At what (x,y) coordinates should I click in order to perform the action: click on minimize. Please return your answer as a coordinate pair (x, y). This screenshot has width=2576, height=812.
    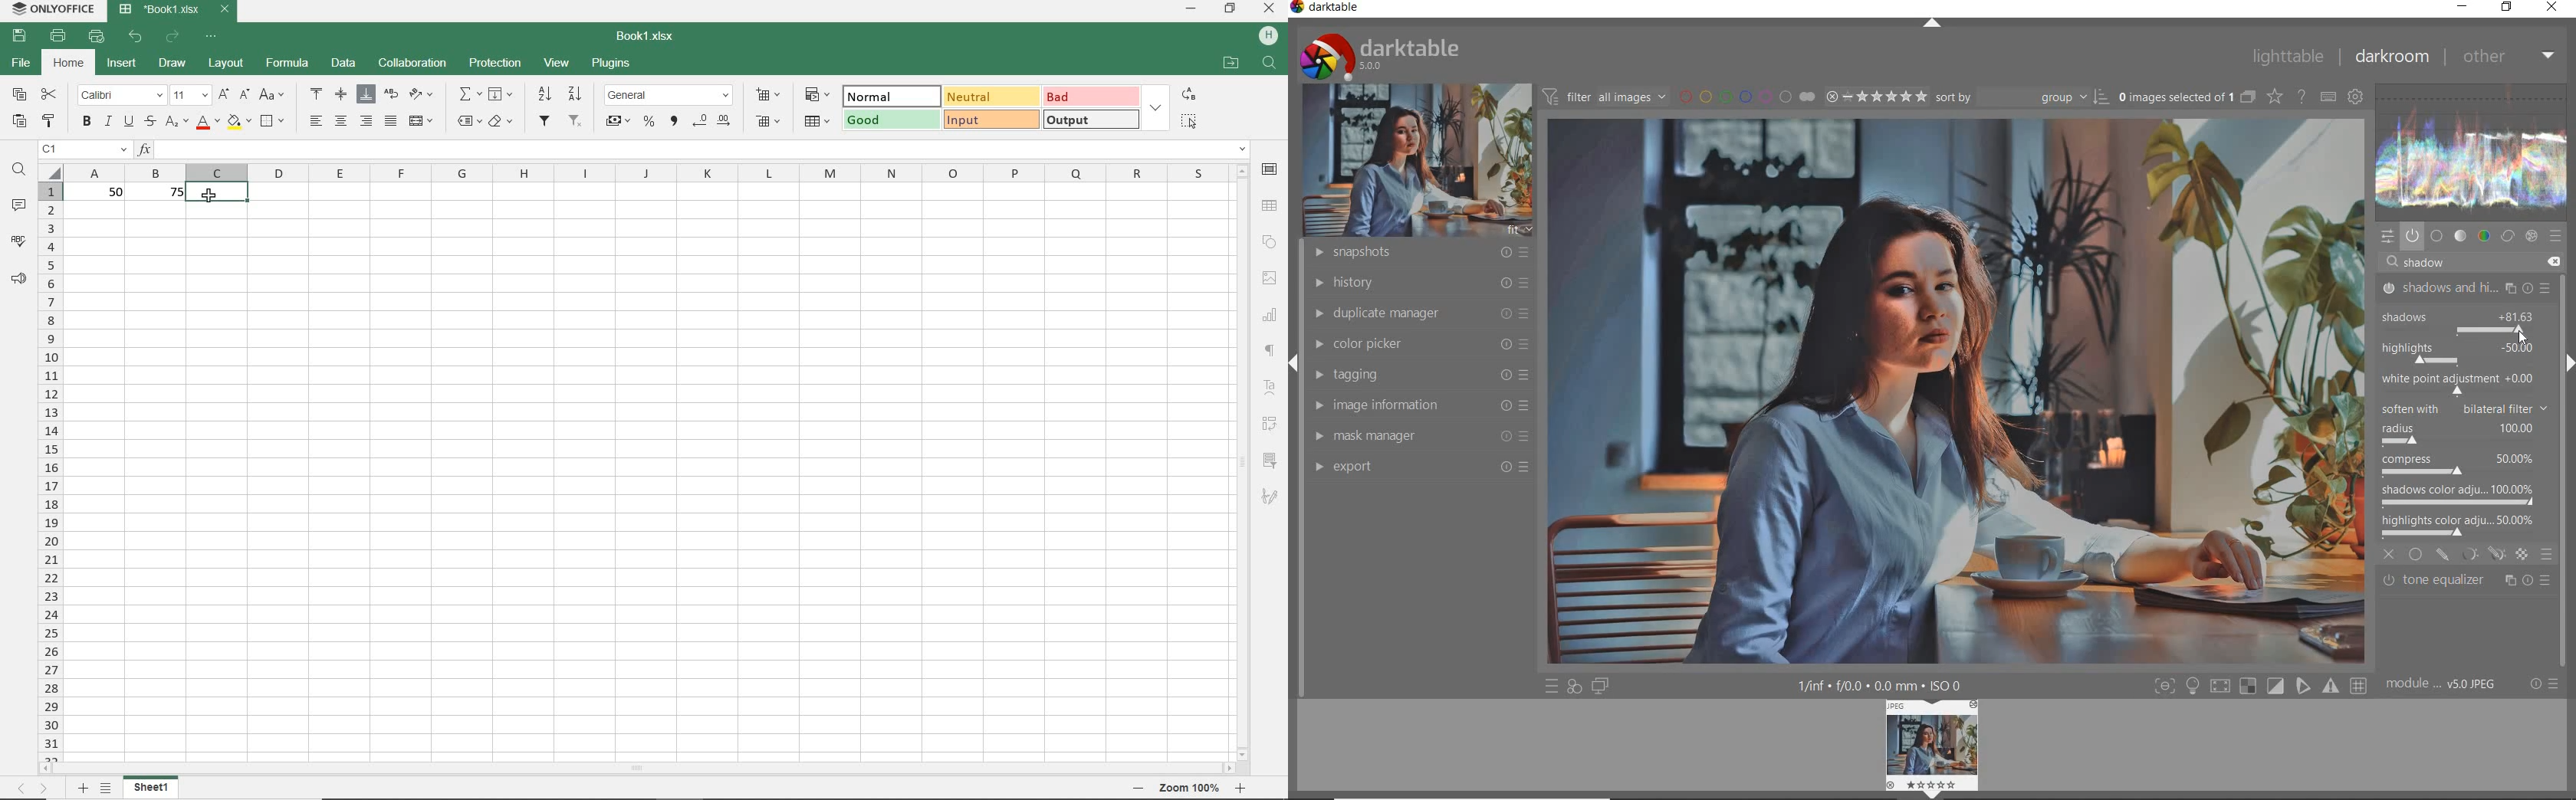
    Looking at the image, I should click on (2463, 7).